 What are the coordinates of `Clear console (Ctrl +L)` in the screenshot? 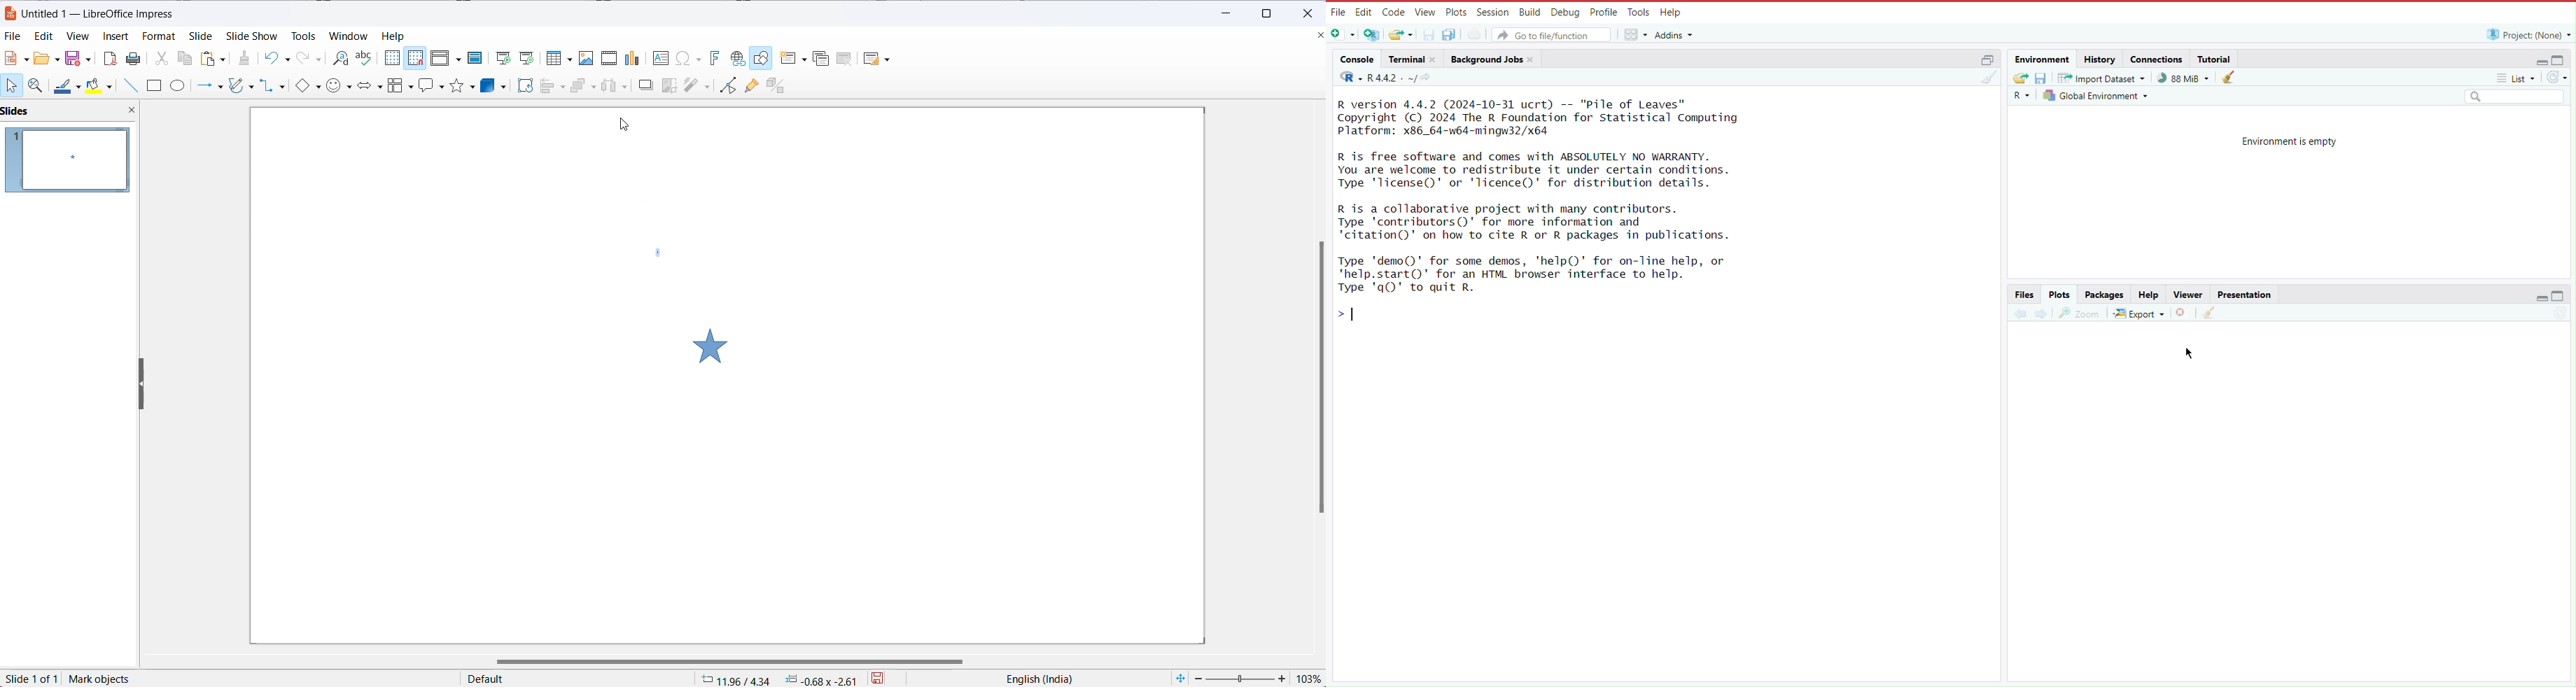 It's located at (2232, 78).